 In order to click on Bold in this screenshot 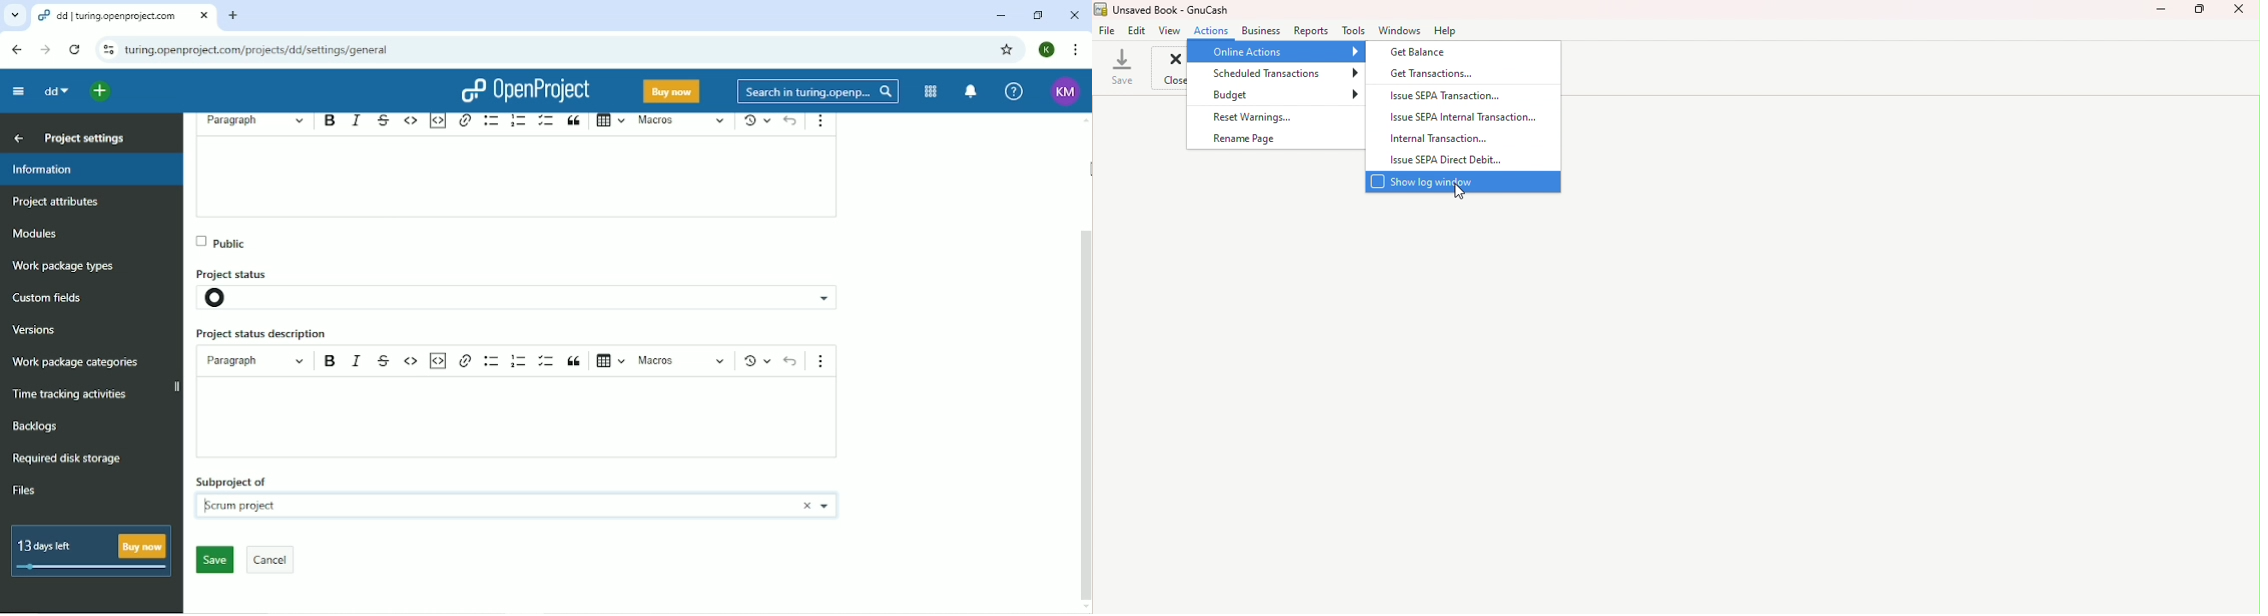, I will do `click(330, 360)`.